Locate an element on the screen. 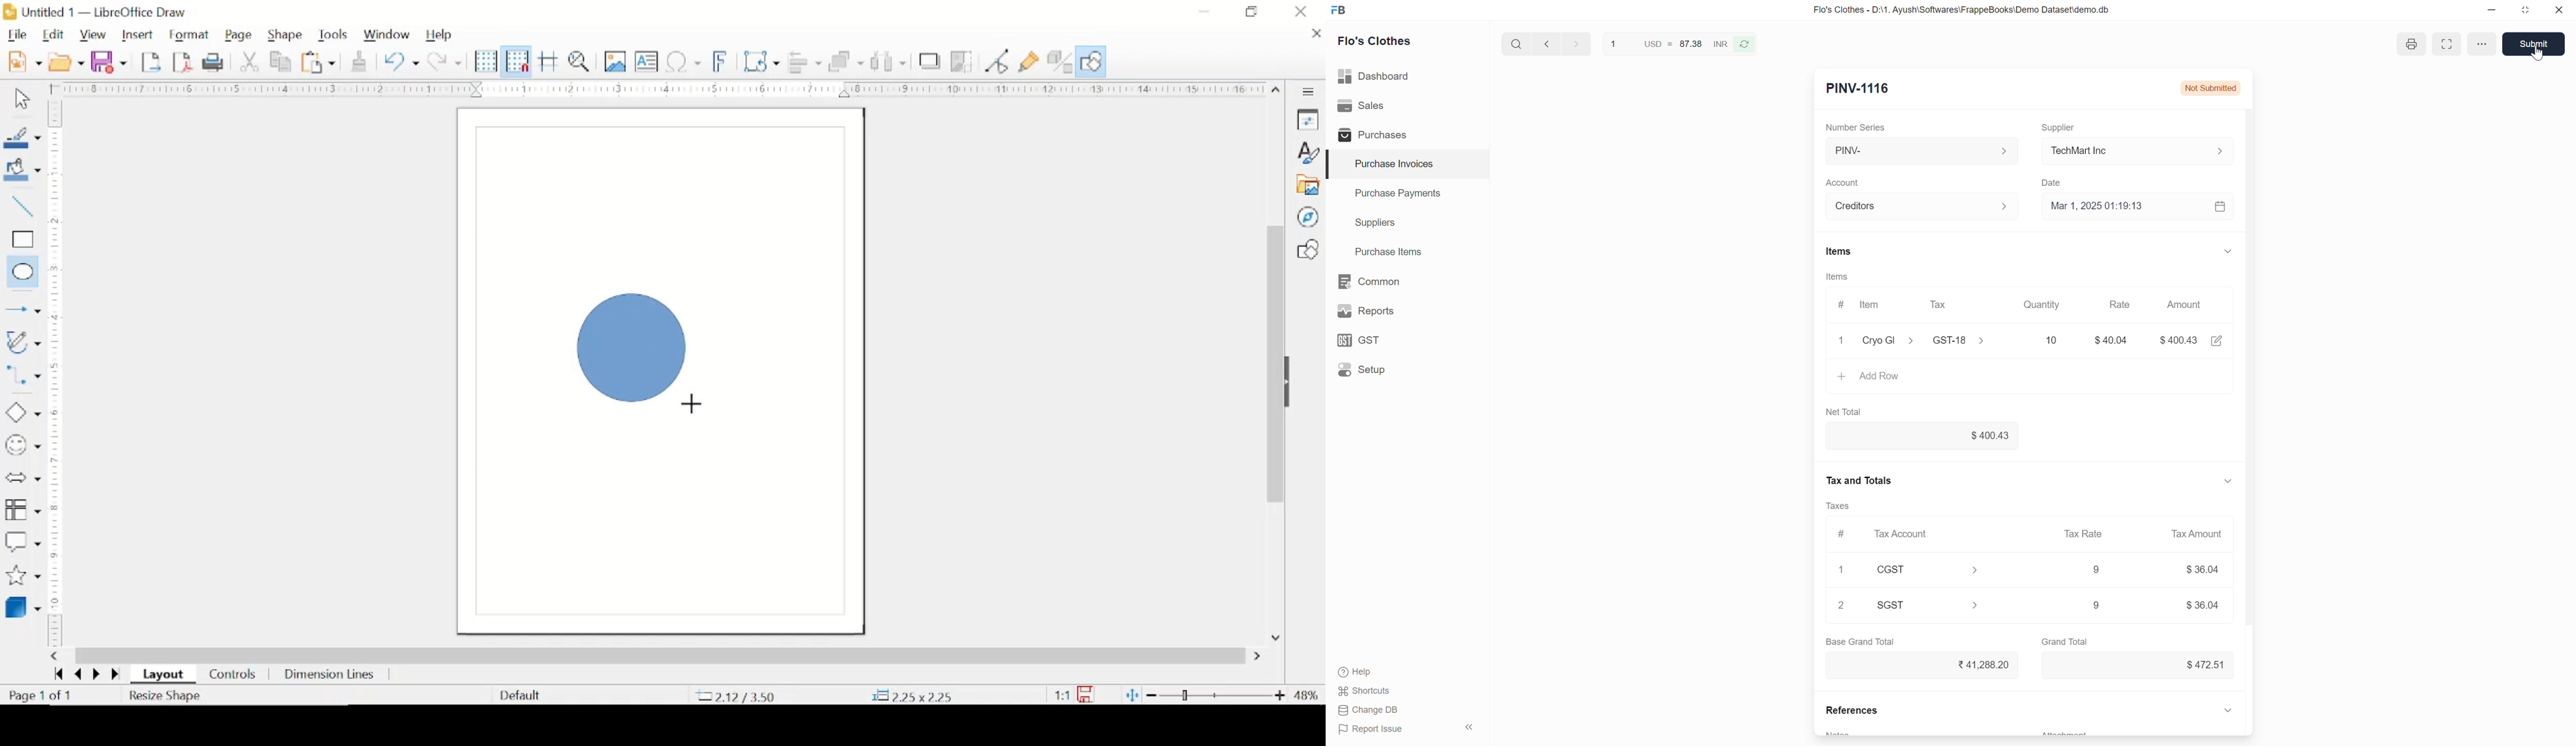 The image size is (2576, 756). Tax is located at coordinates (1941, 304).